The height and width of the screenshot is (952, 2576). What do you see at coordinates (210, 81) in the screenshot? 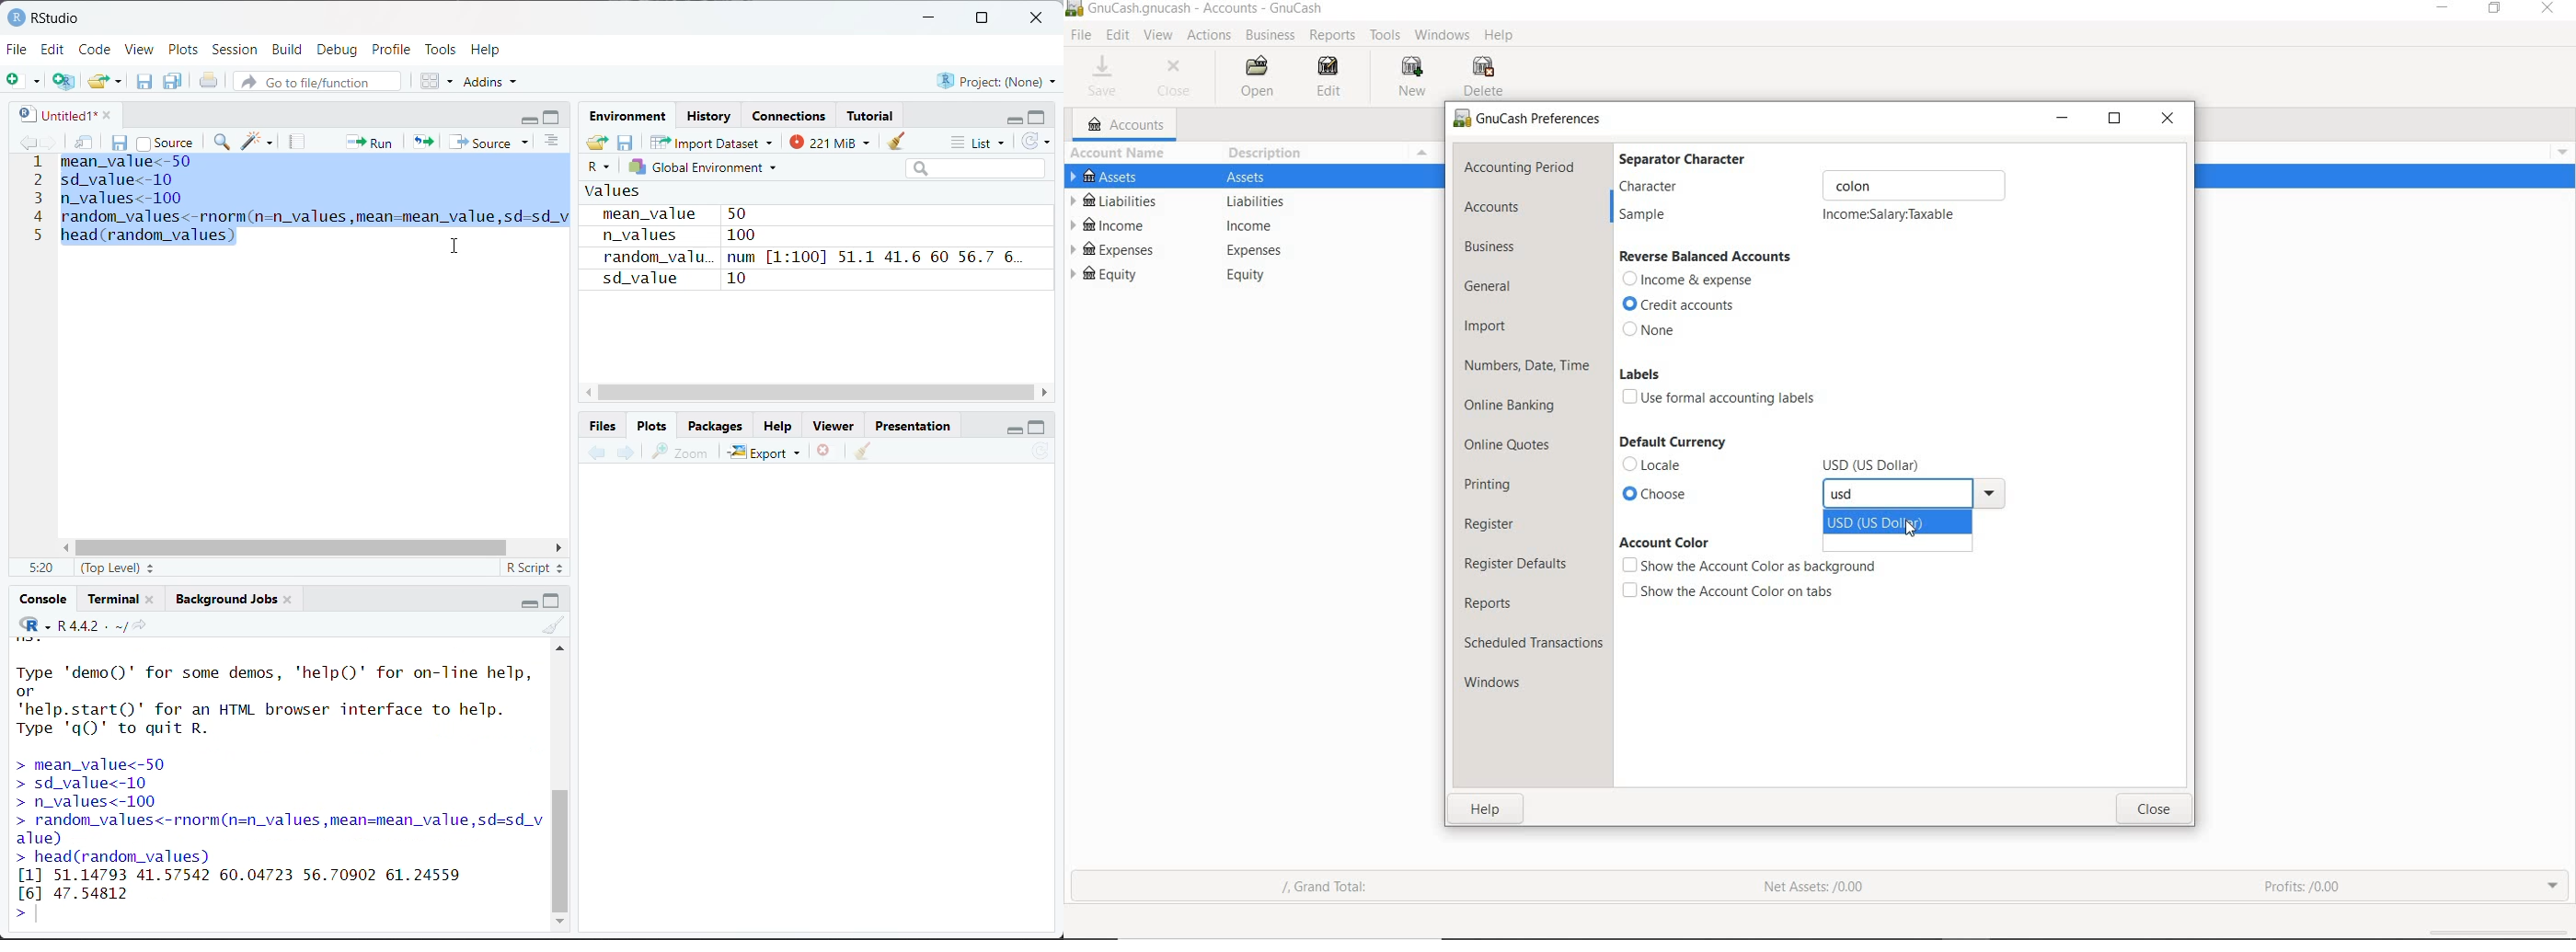
I see `print the current file` at bounding box center [210, 81].